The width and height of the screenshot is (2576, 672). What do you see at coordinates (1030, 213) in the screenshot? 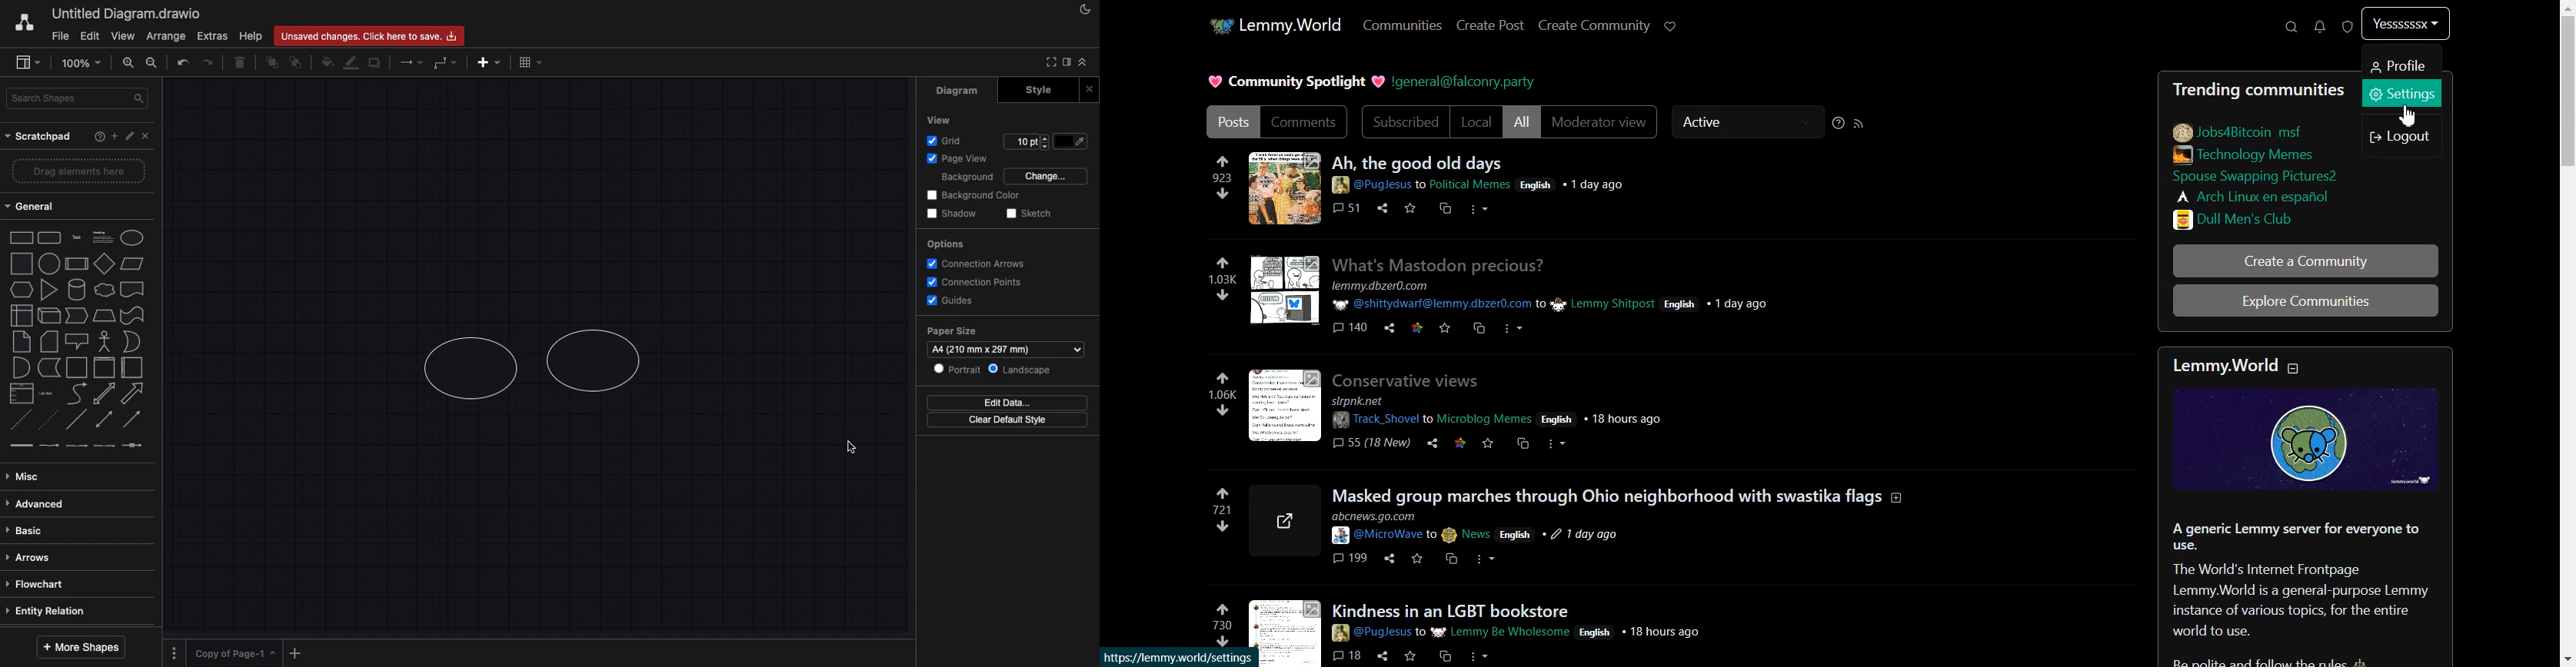
I see `sketch` at bounding box center [1030, 213].